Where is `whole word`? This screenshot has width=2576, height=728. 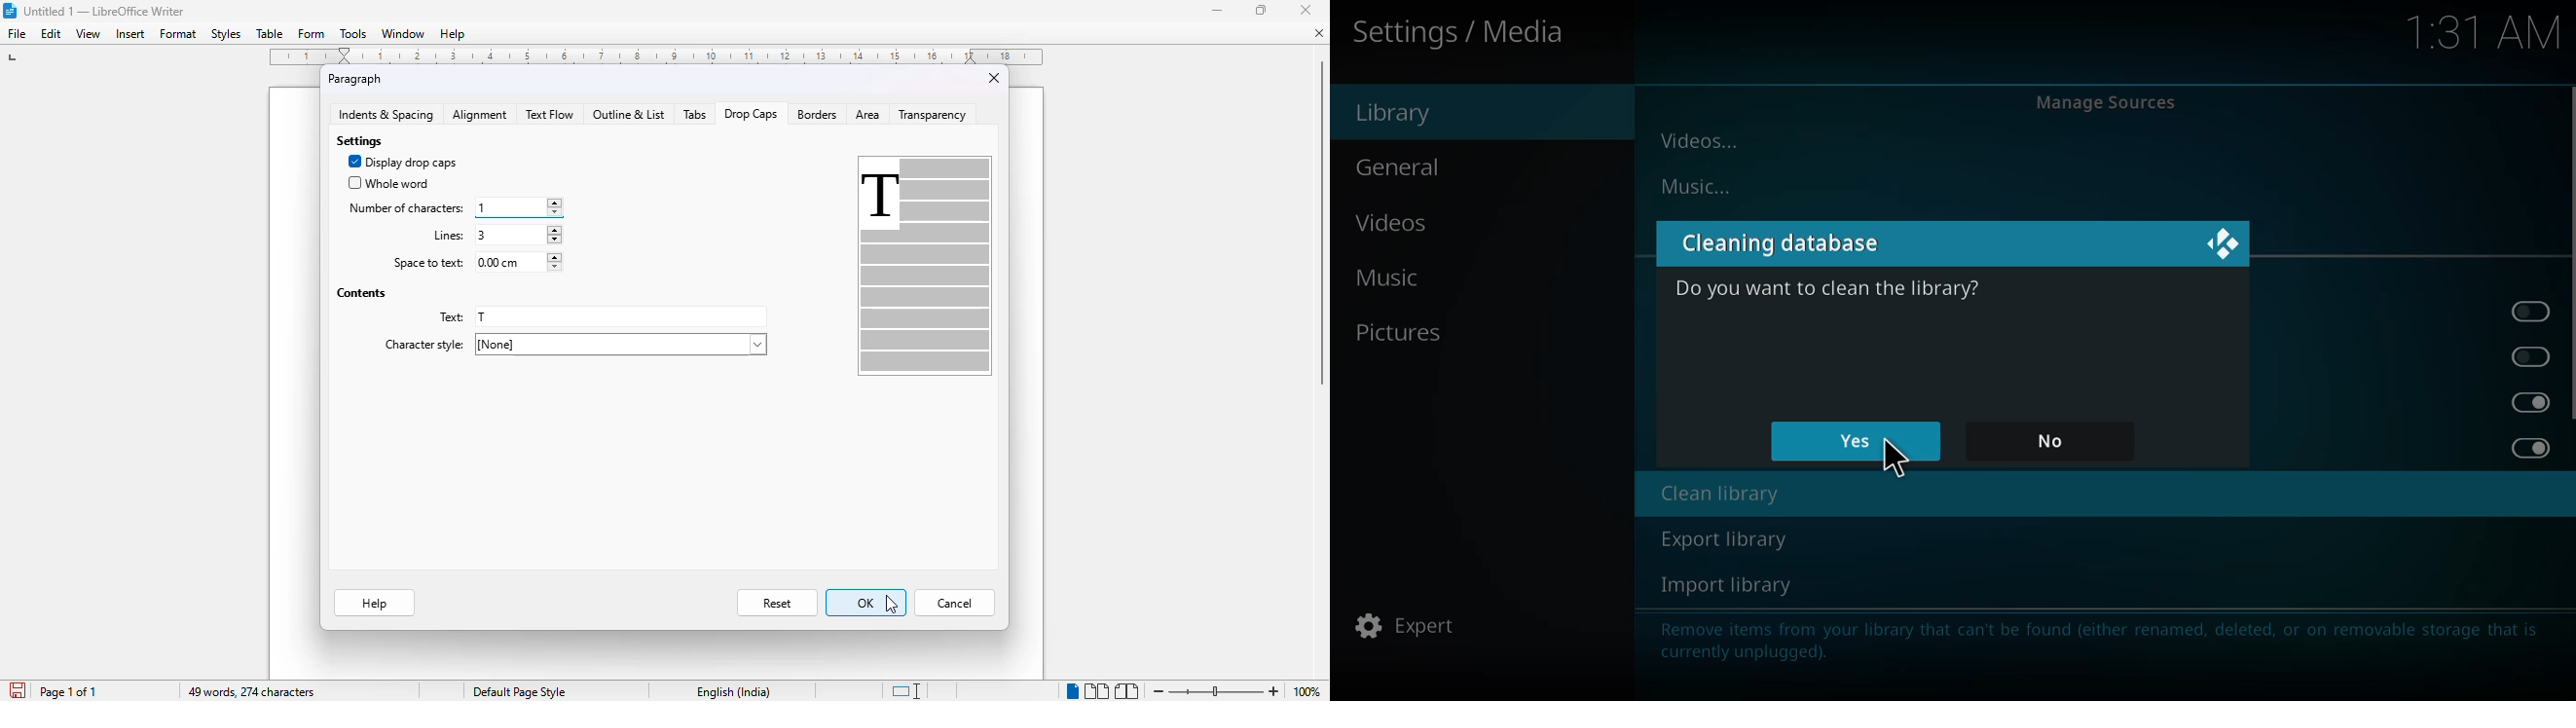
whole word is located at coordinates (387, 181).